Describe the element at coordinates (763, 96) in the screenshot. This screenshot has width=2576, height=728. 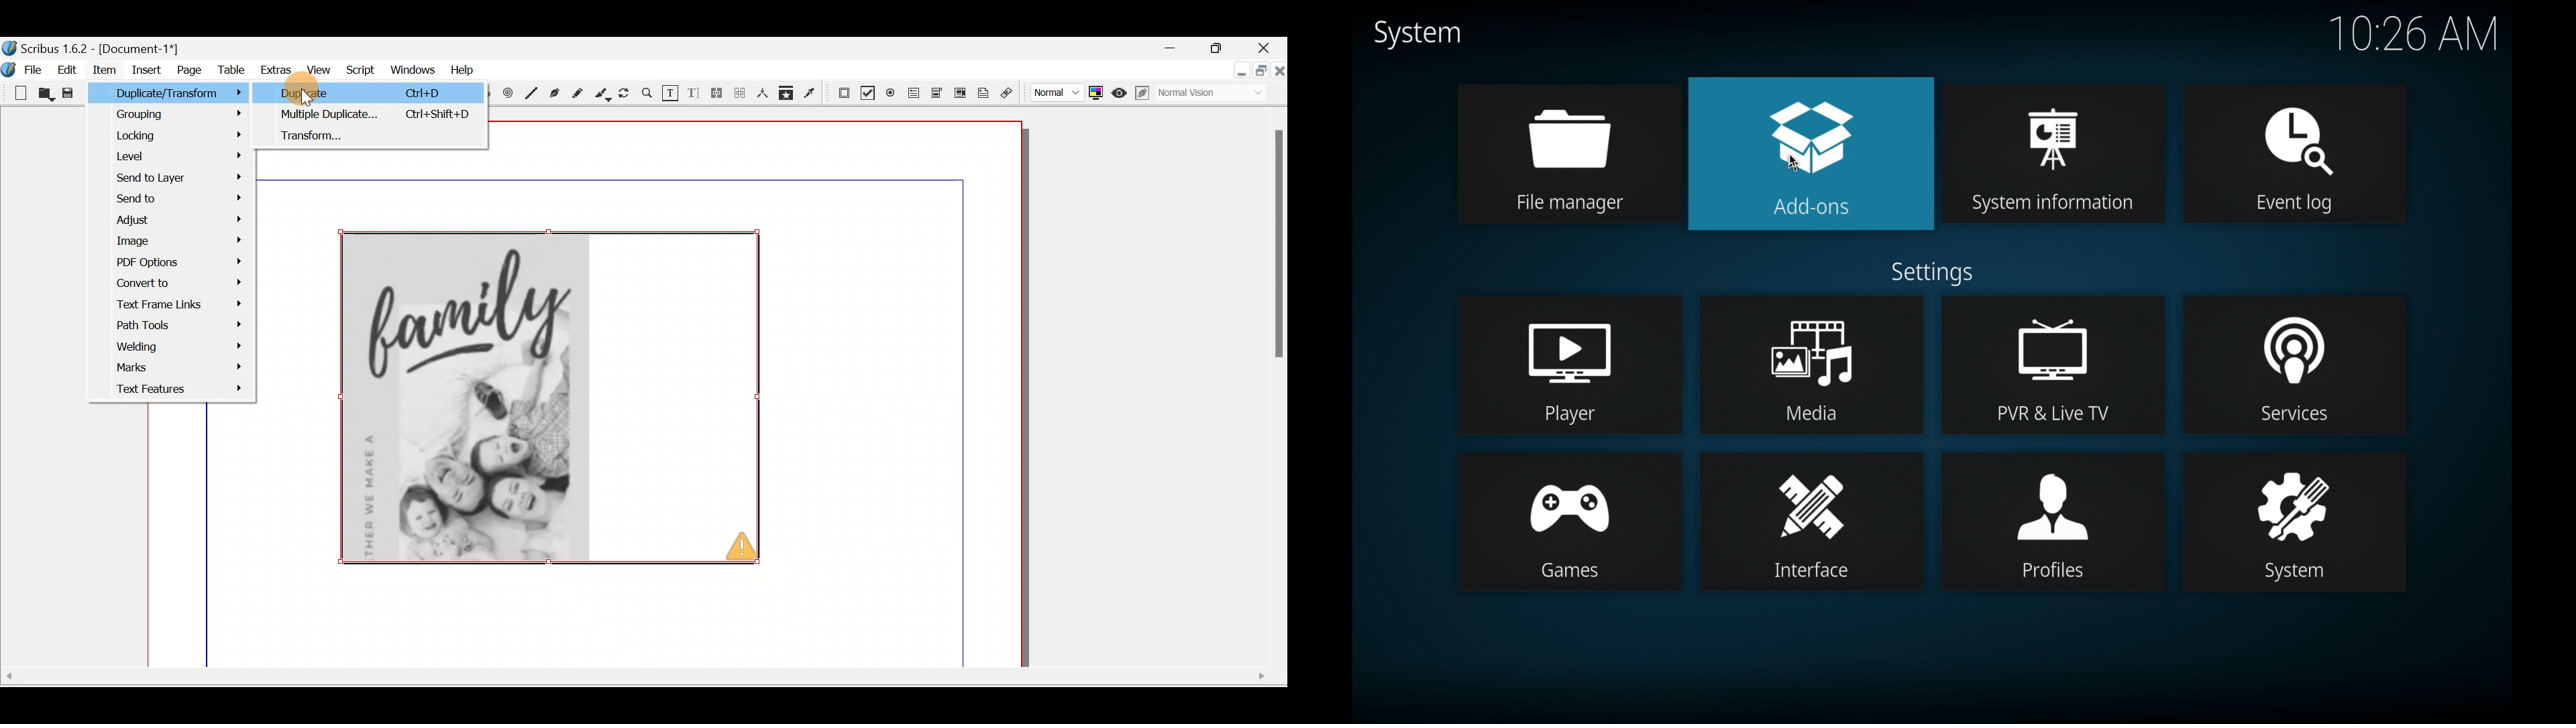
I see `Measurements` at that location.